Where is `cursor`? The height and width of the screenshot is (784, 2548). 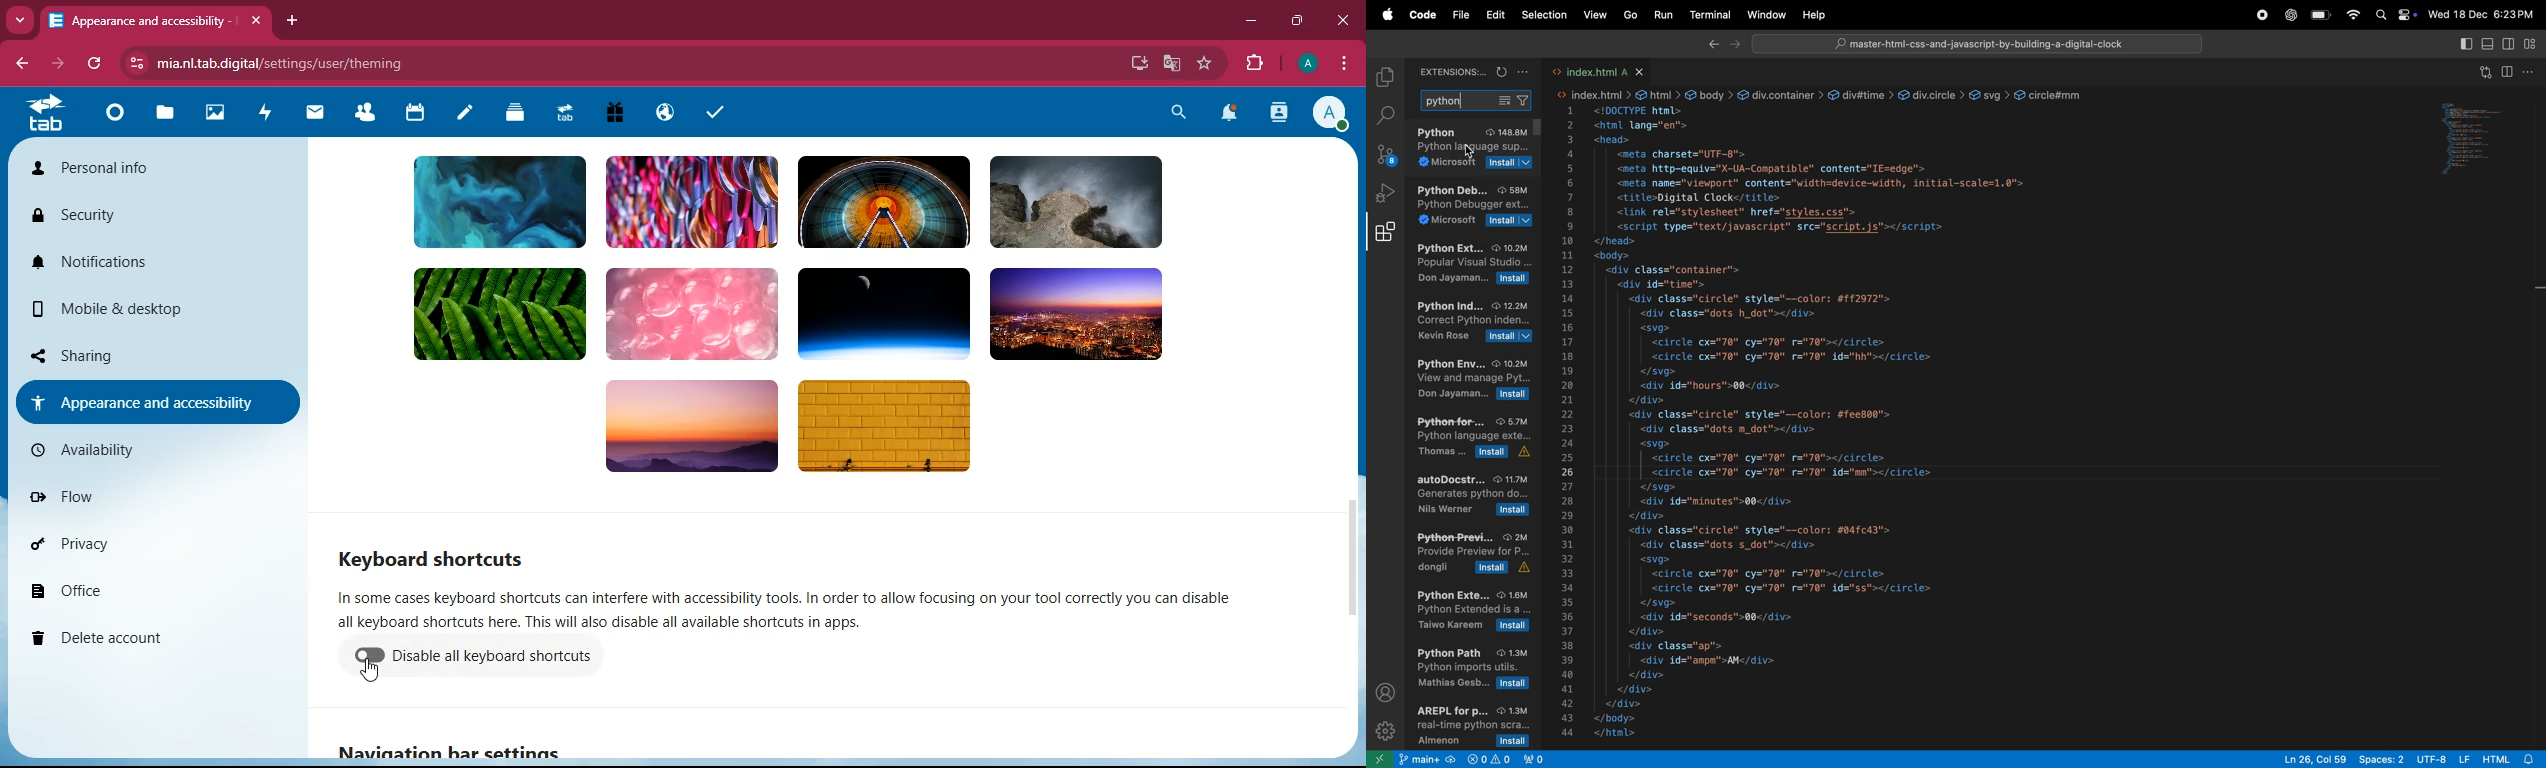 cursor is located at coordinates (370, 675).